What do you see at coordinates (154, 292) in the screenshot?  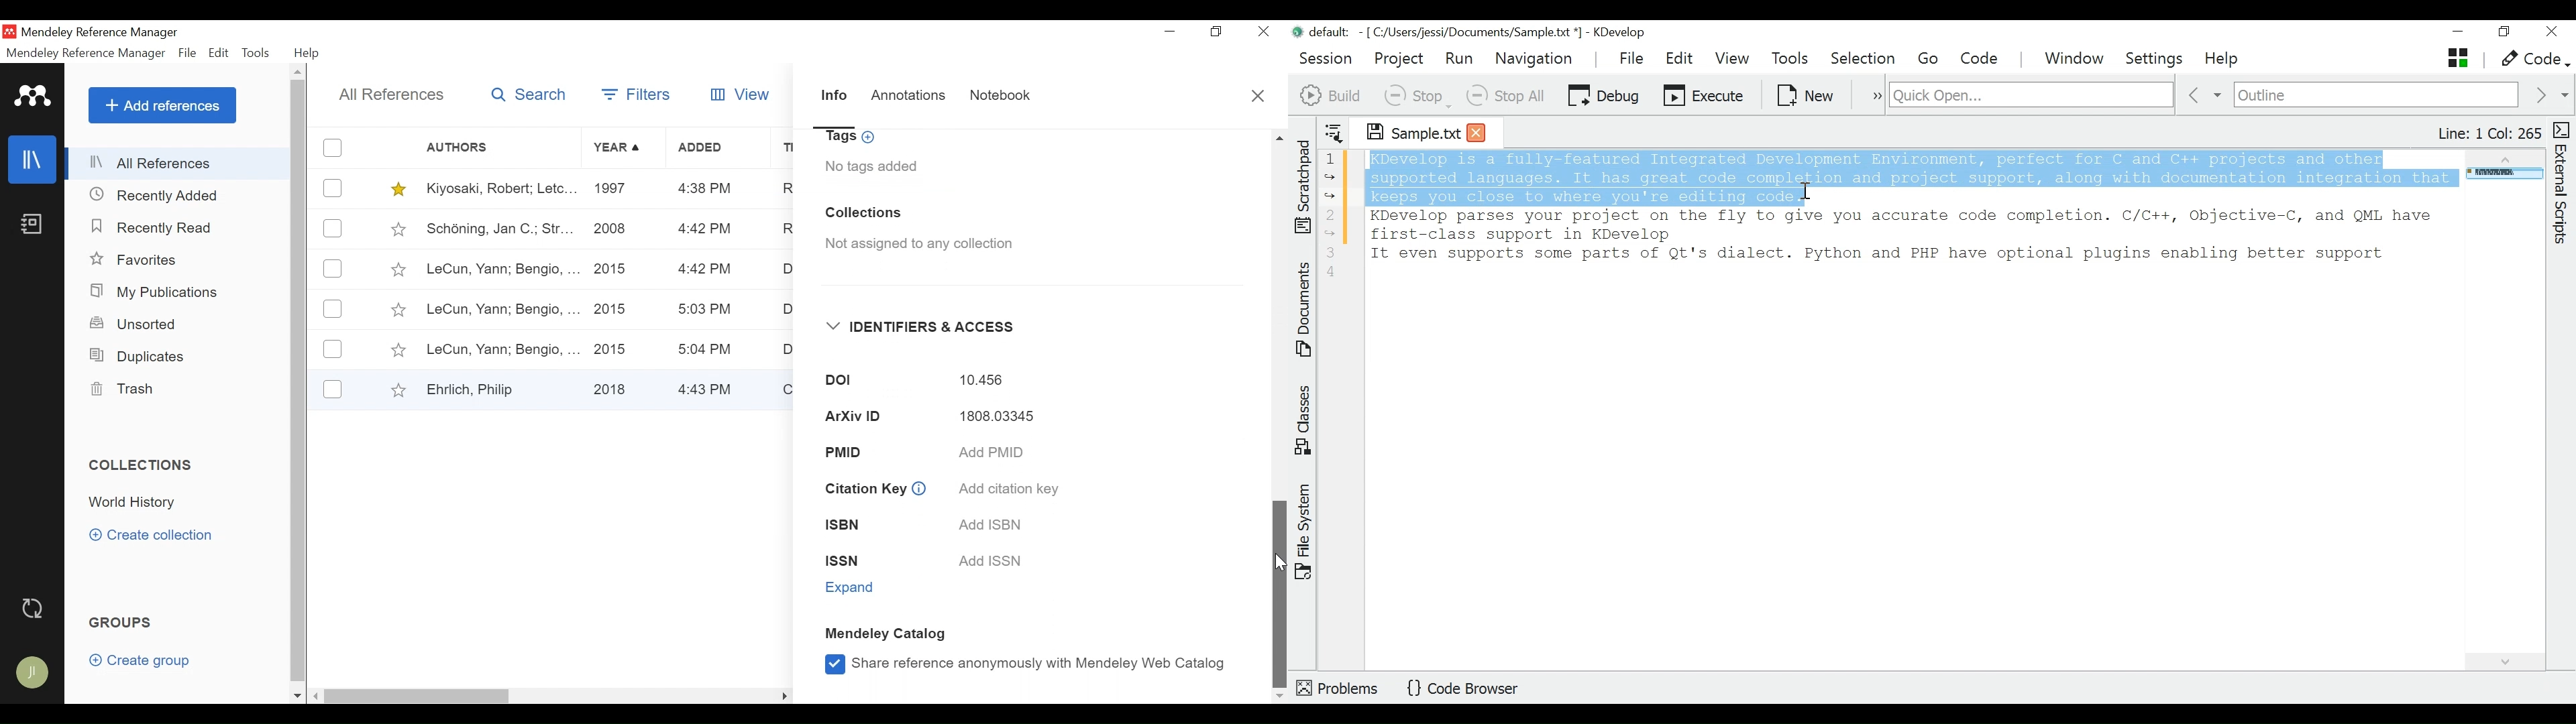 I see `My Publications` at bounding box center [154, 292].